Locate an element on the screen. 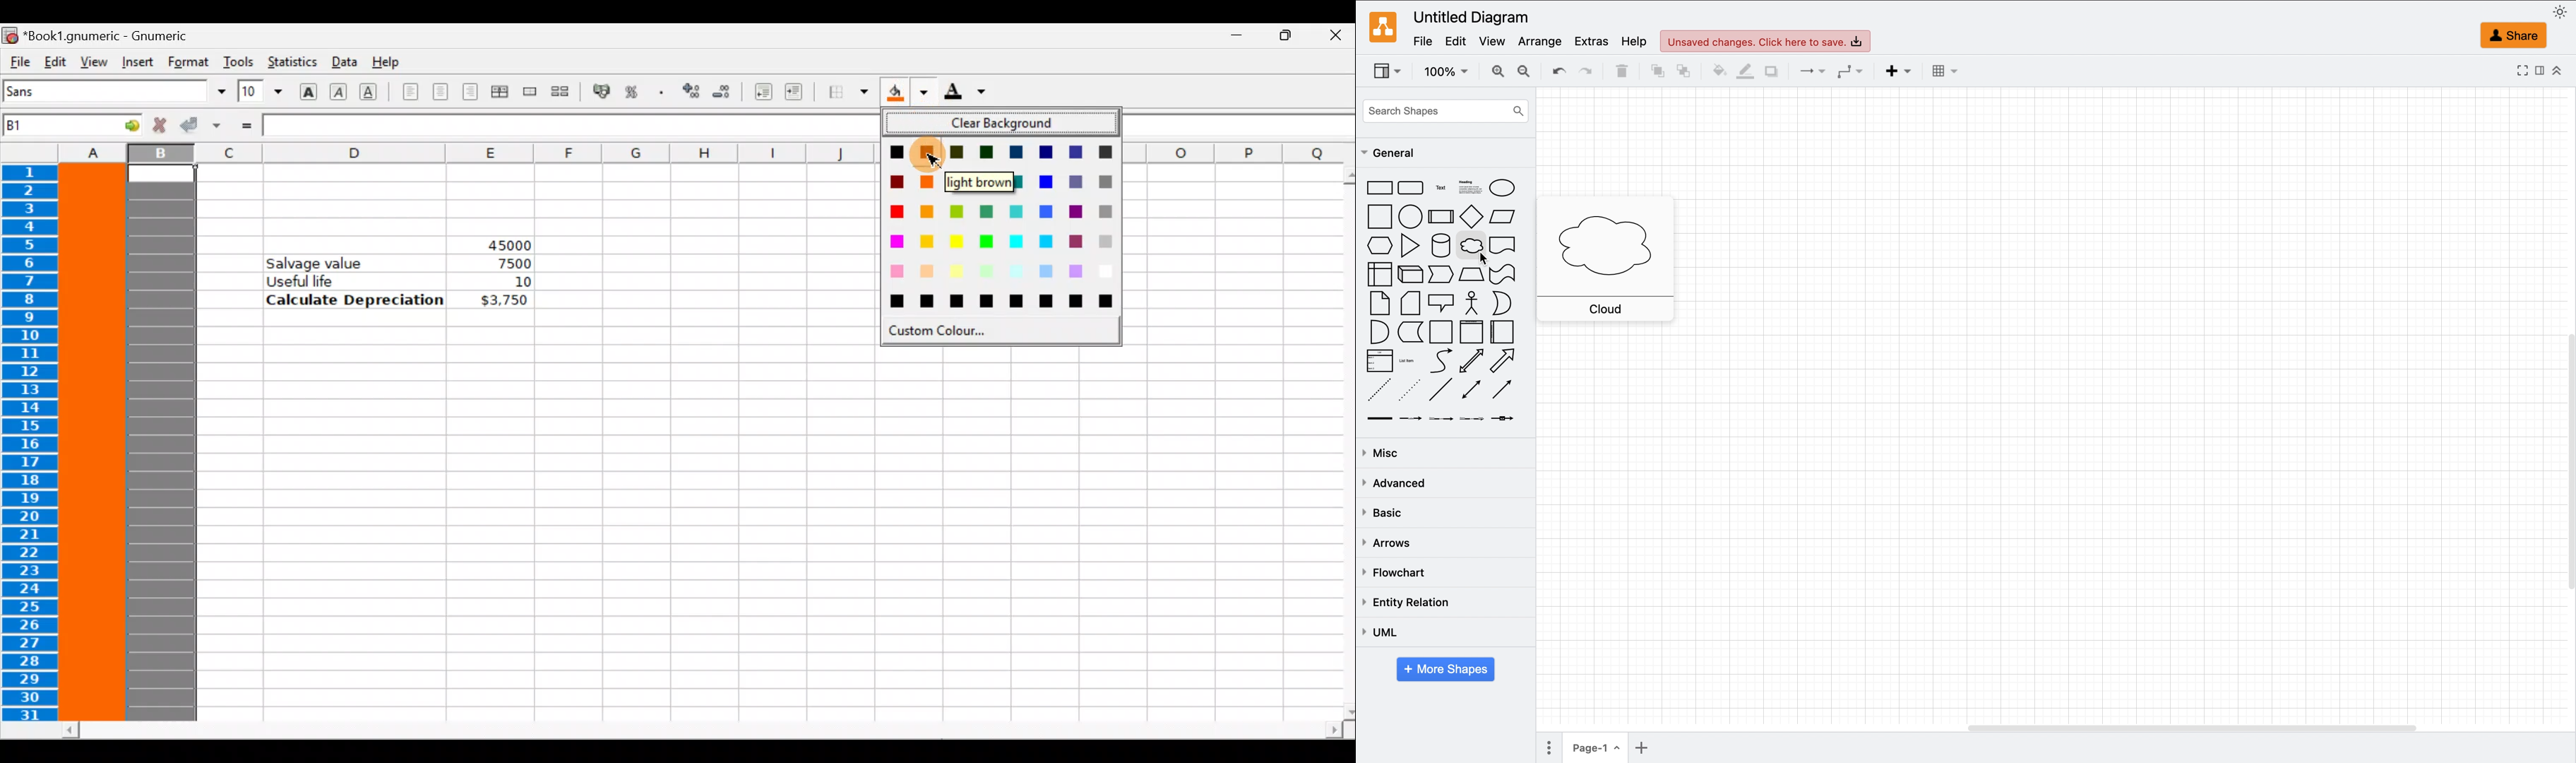 The image size is (2576, 784). process is located at coordinates (1441, 215).